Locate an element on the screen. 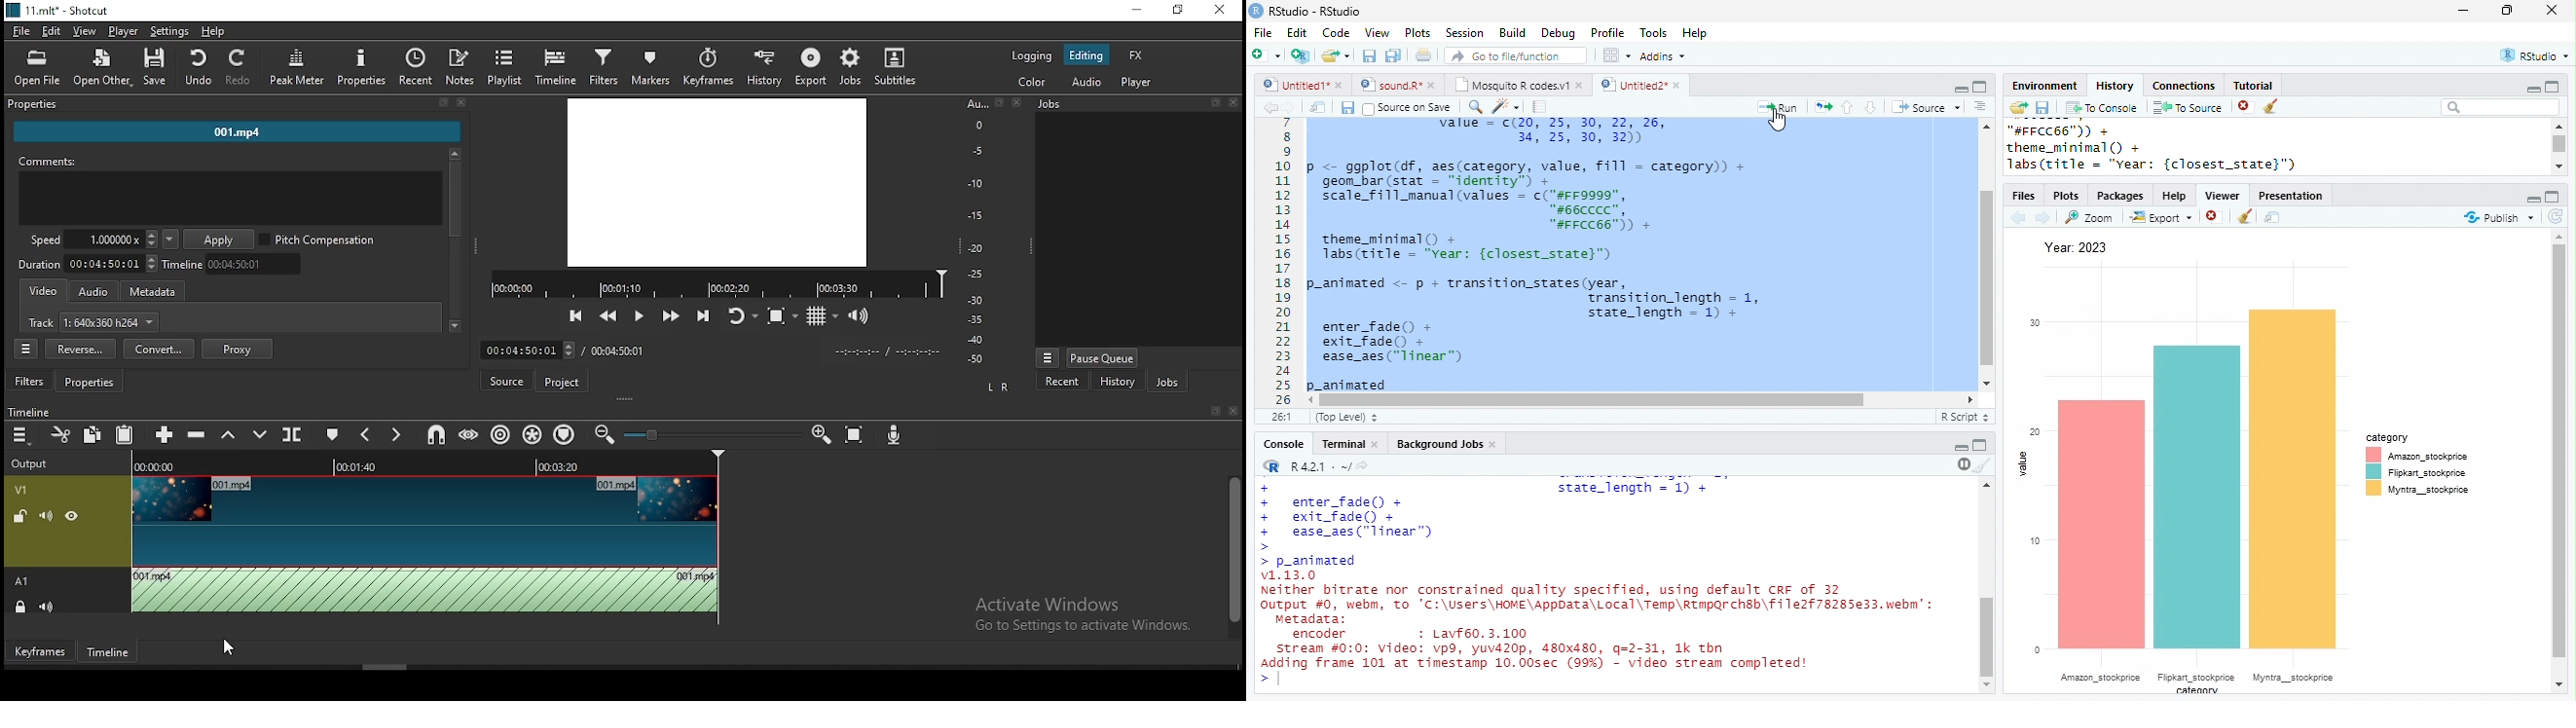 Image resolution: width=2576 pixels, height=728 pixels. Tutorial is located at coordinates (2254, 86).